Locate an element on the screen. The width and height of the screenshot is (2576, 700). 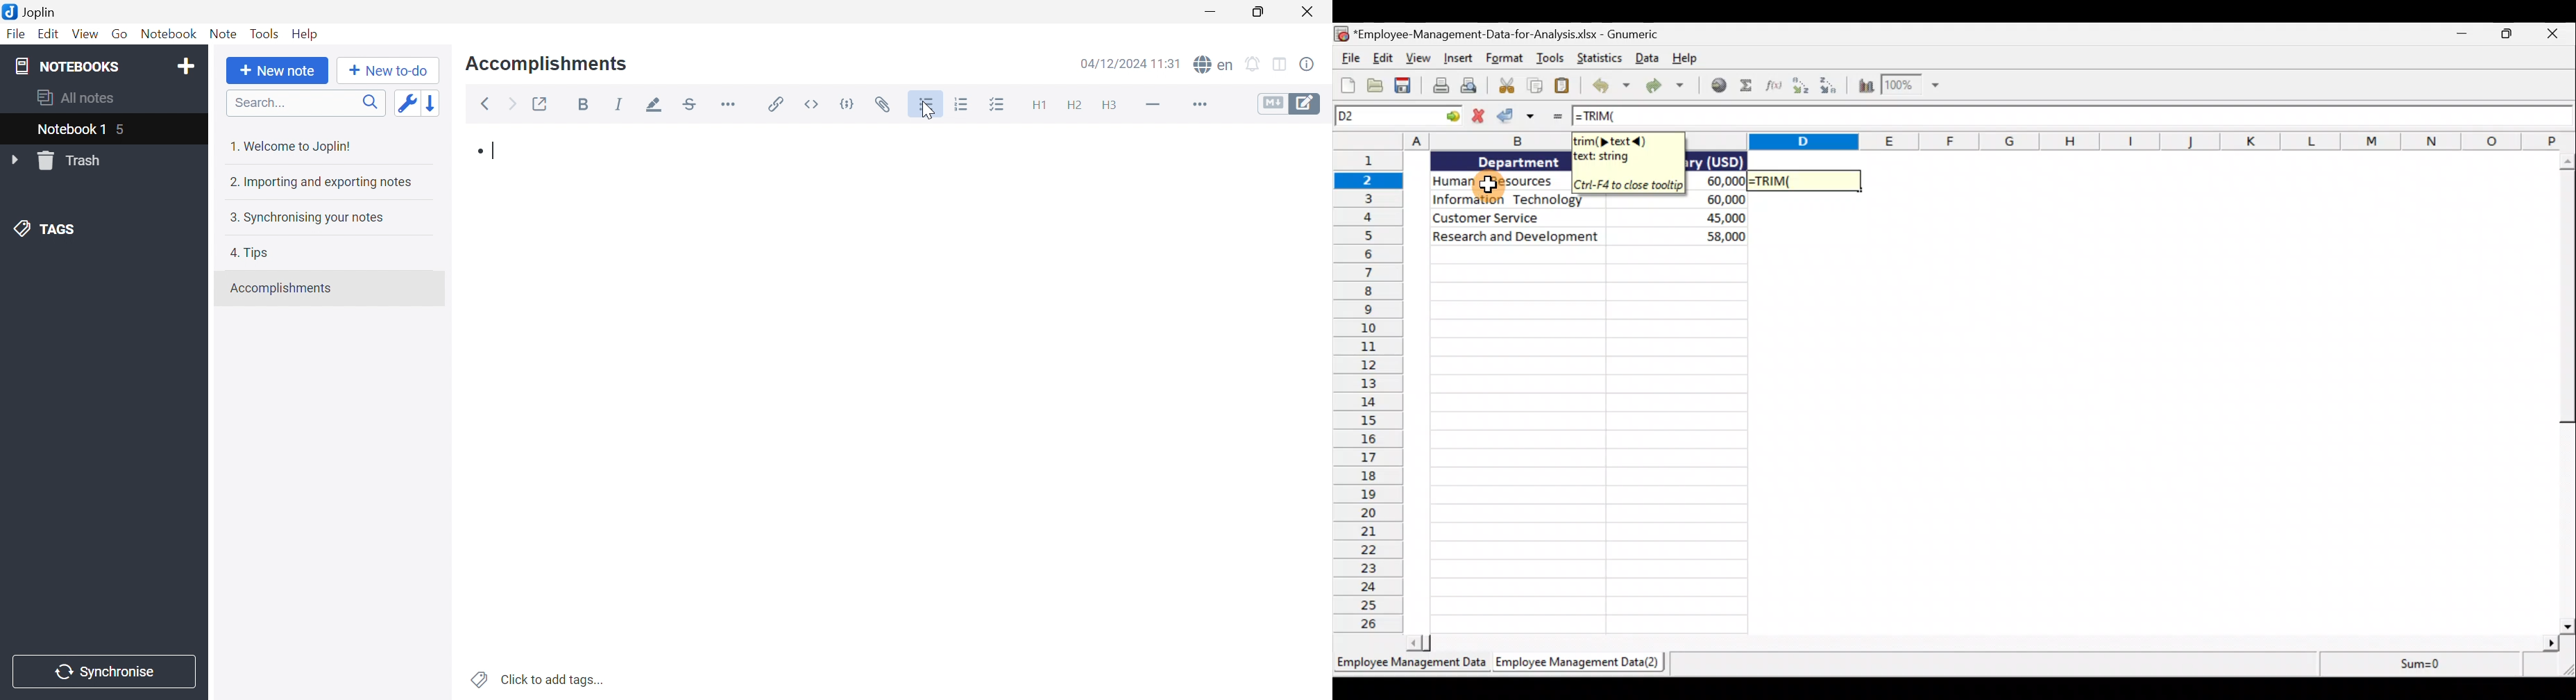
Edit is located at coordinates (51, 35).